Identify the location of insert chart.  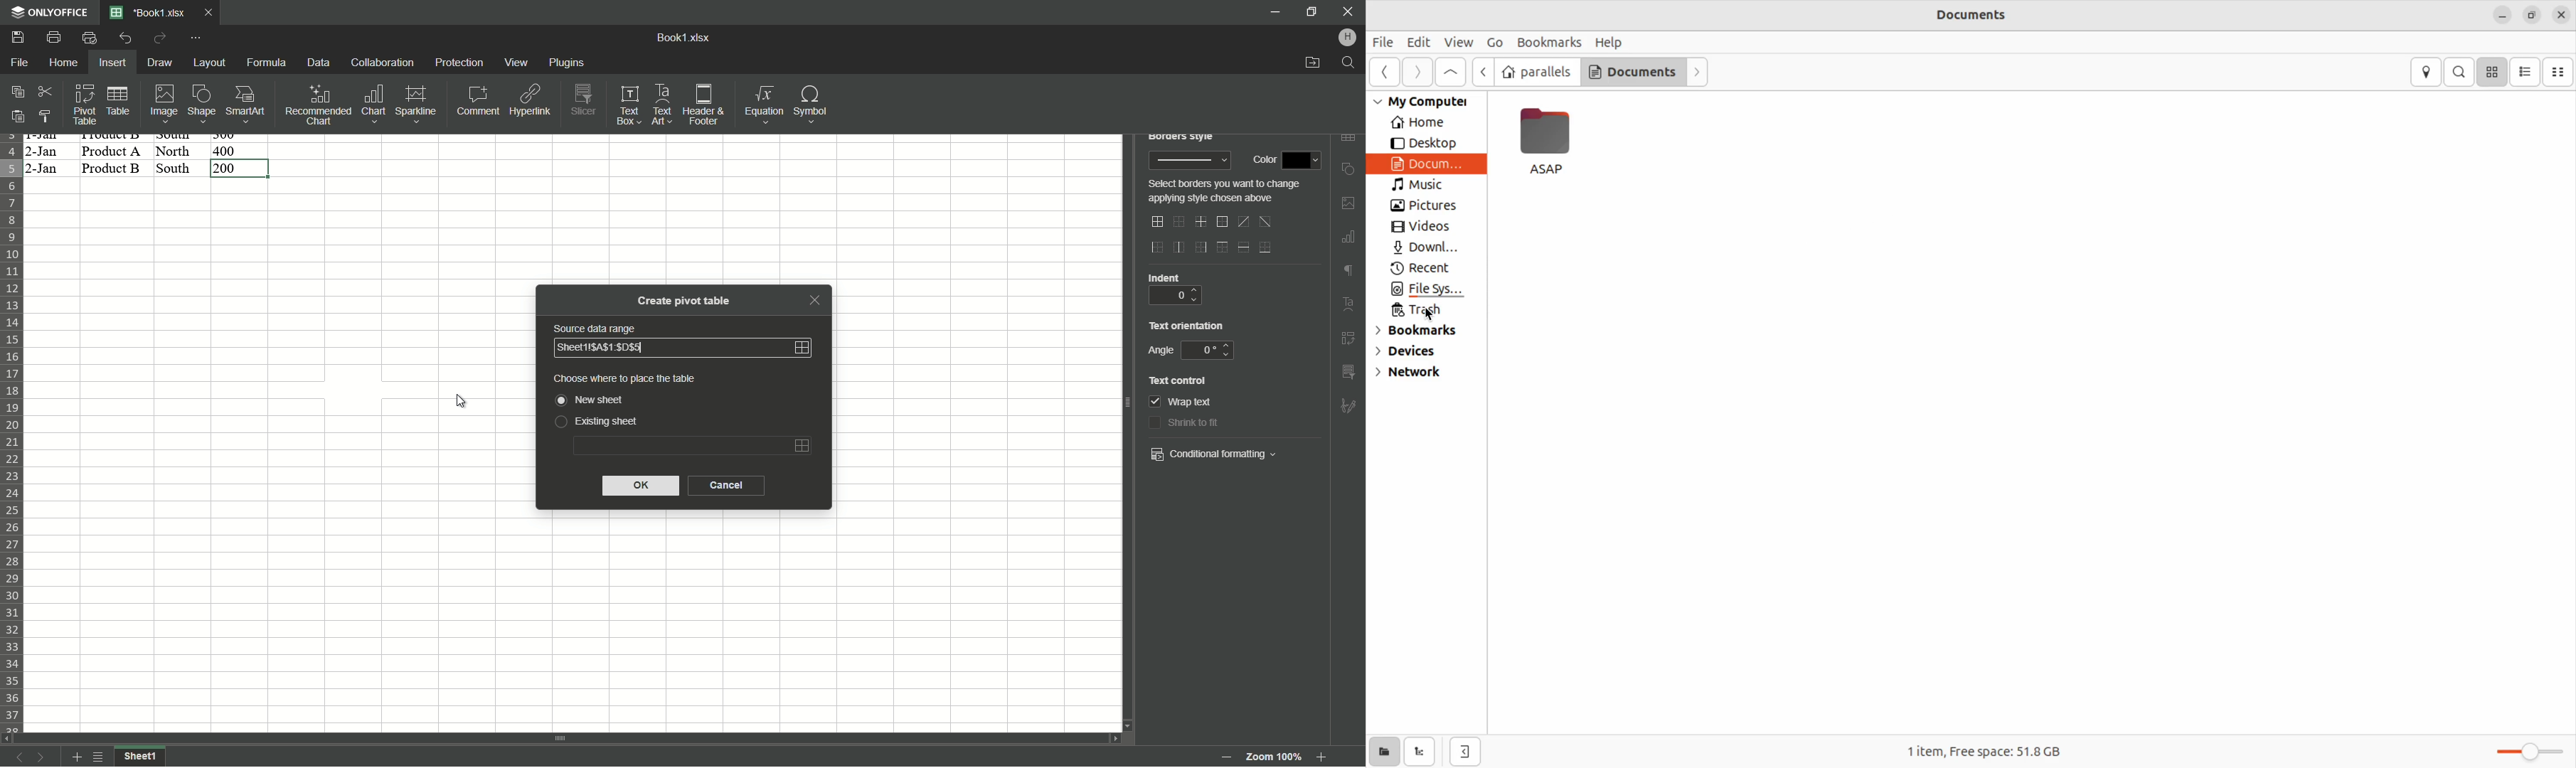
(1348, 236).